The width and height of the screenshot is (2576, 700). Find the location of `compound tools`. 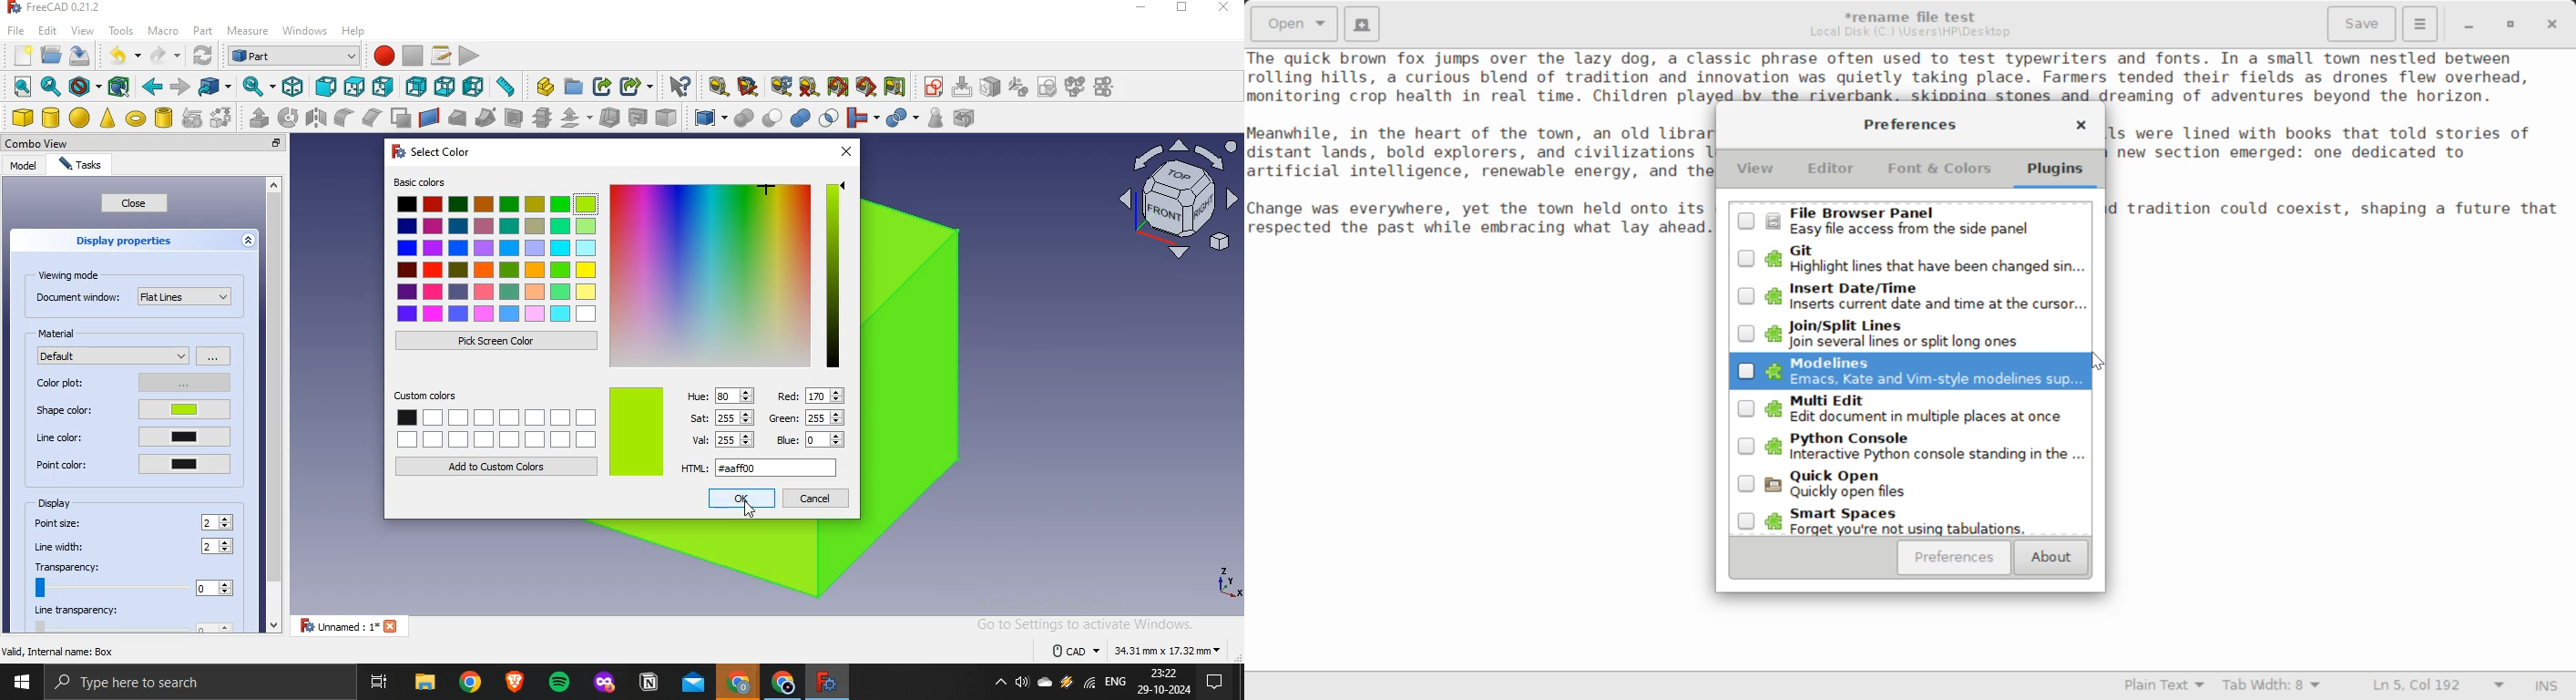

compound tools is located at coordinates (702, 118).